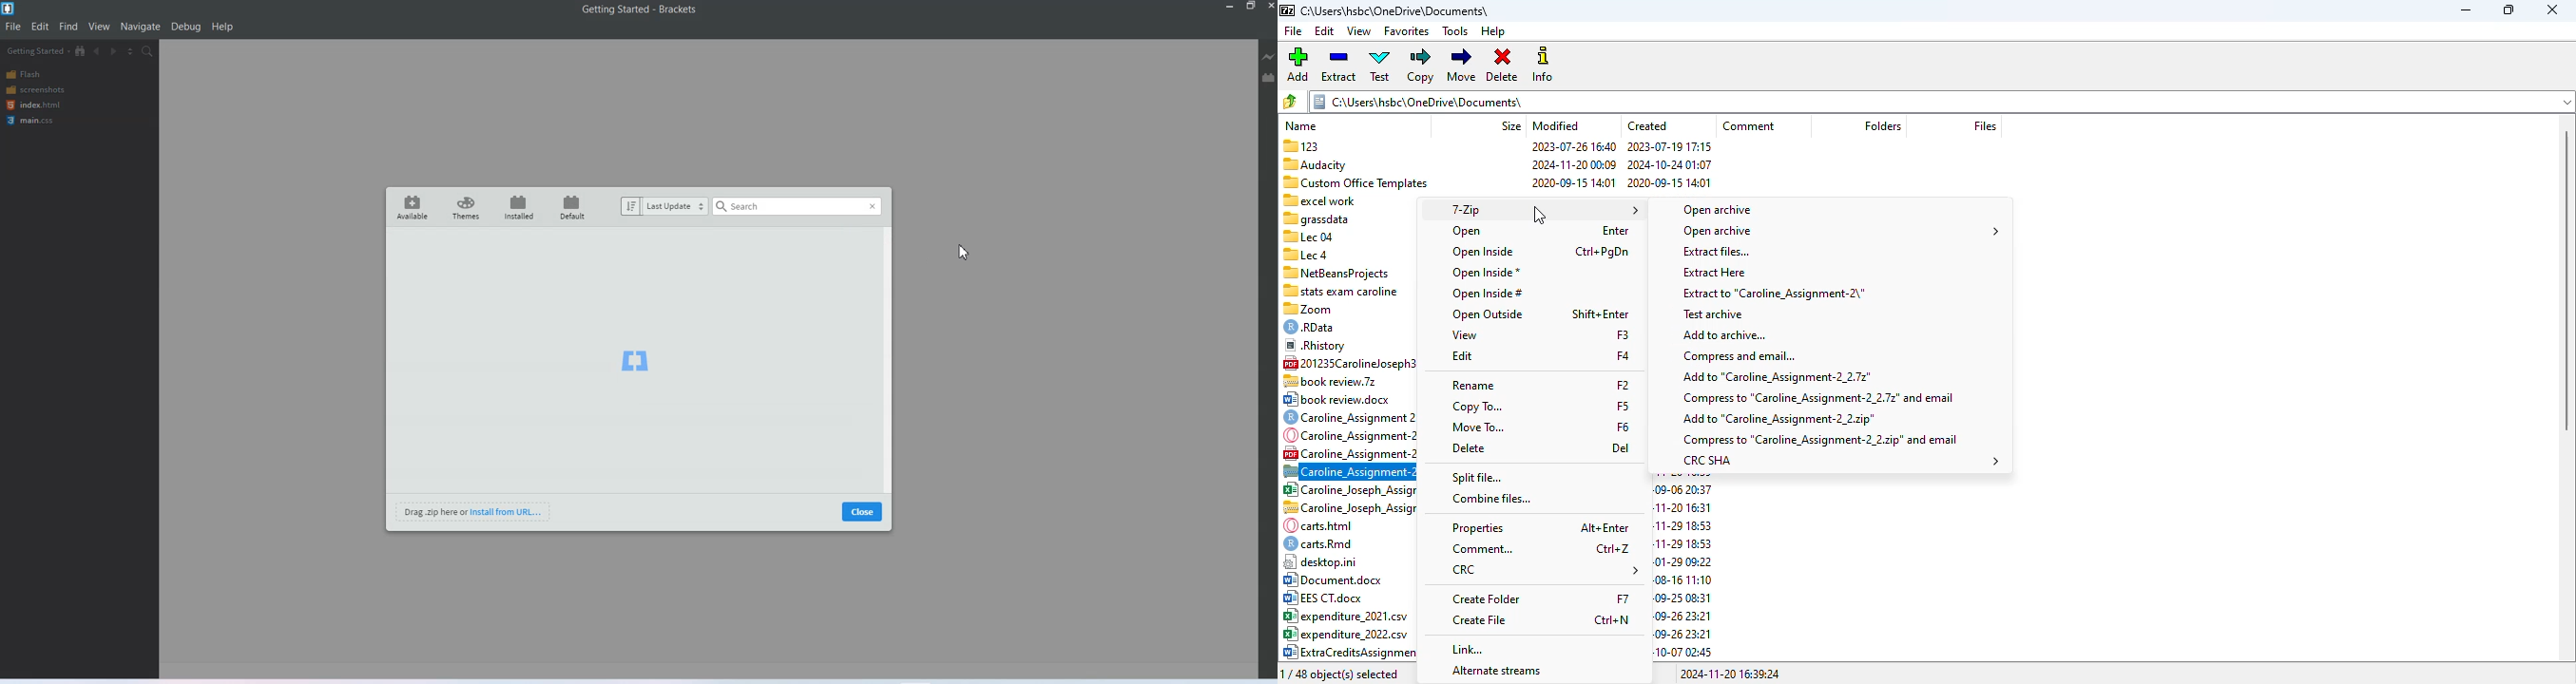  Describe the element at coordinates (1349, 617) in the screenshot. I see `expenditure_2021.csv. 502 2023-10-06 15:41 2023-09-26 23:21` at that location.